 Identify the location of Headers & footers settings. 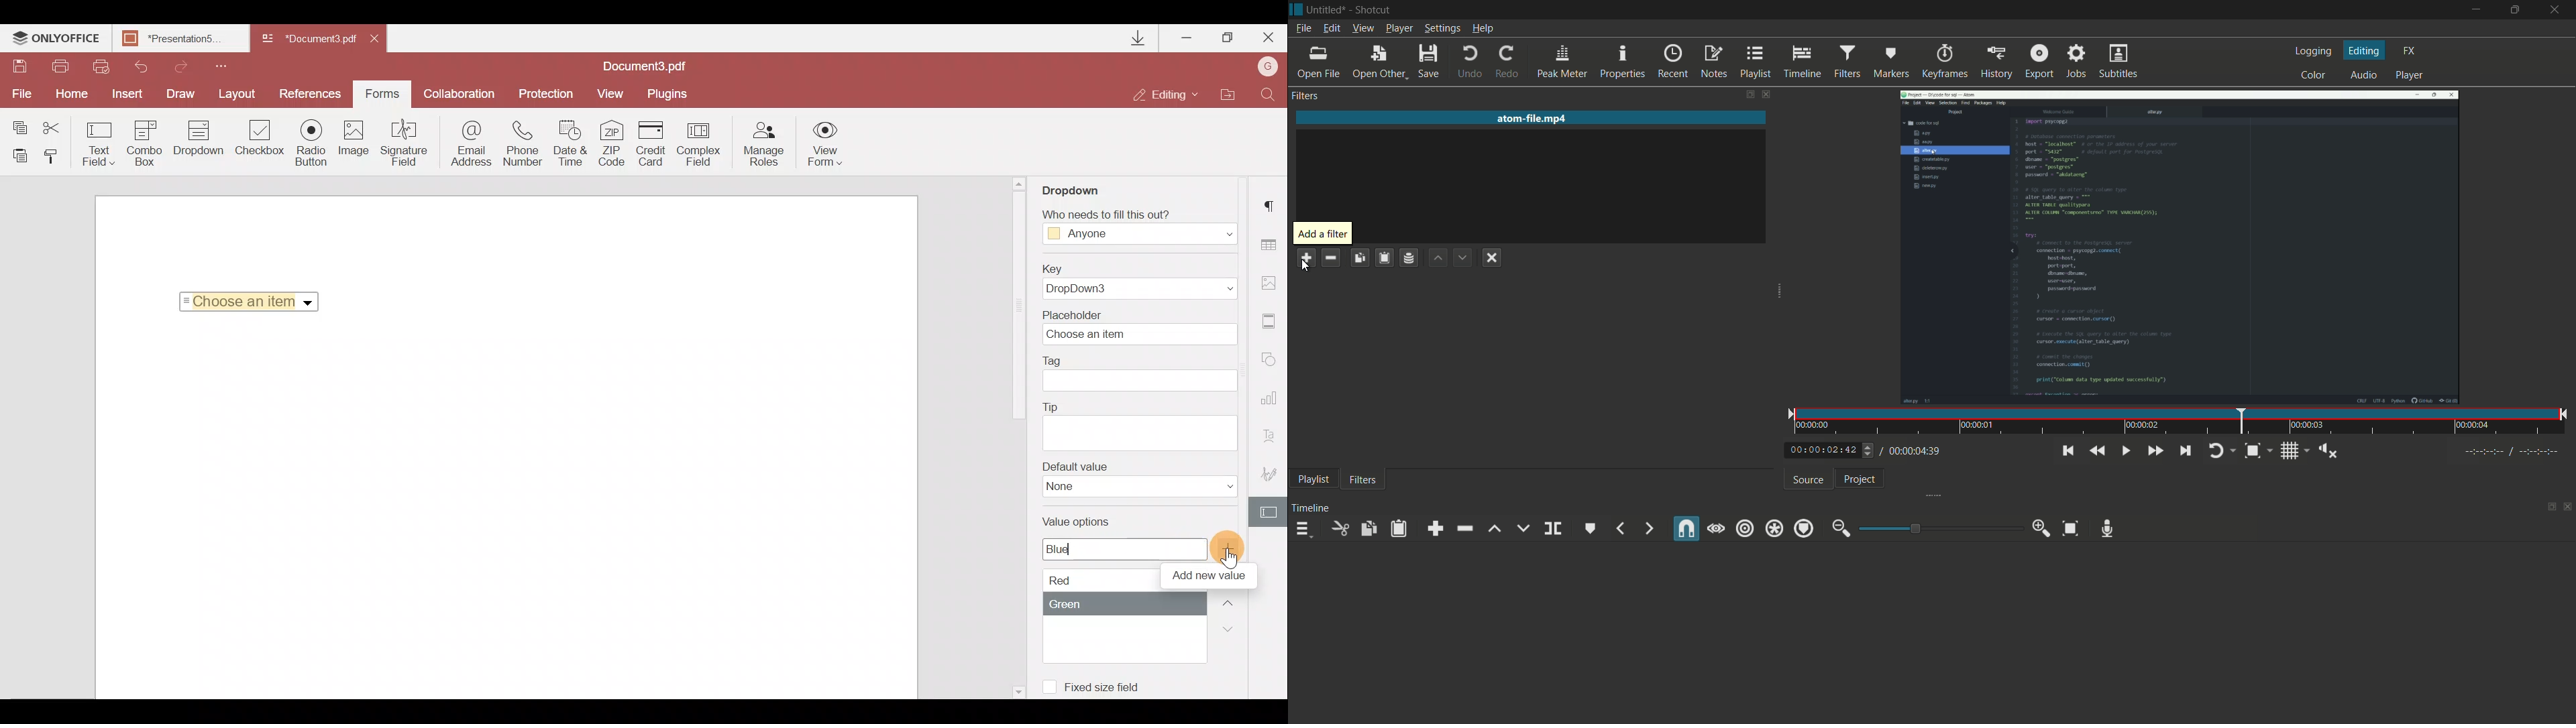
(1273, 322).